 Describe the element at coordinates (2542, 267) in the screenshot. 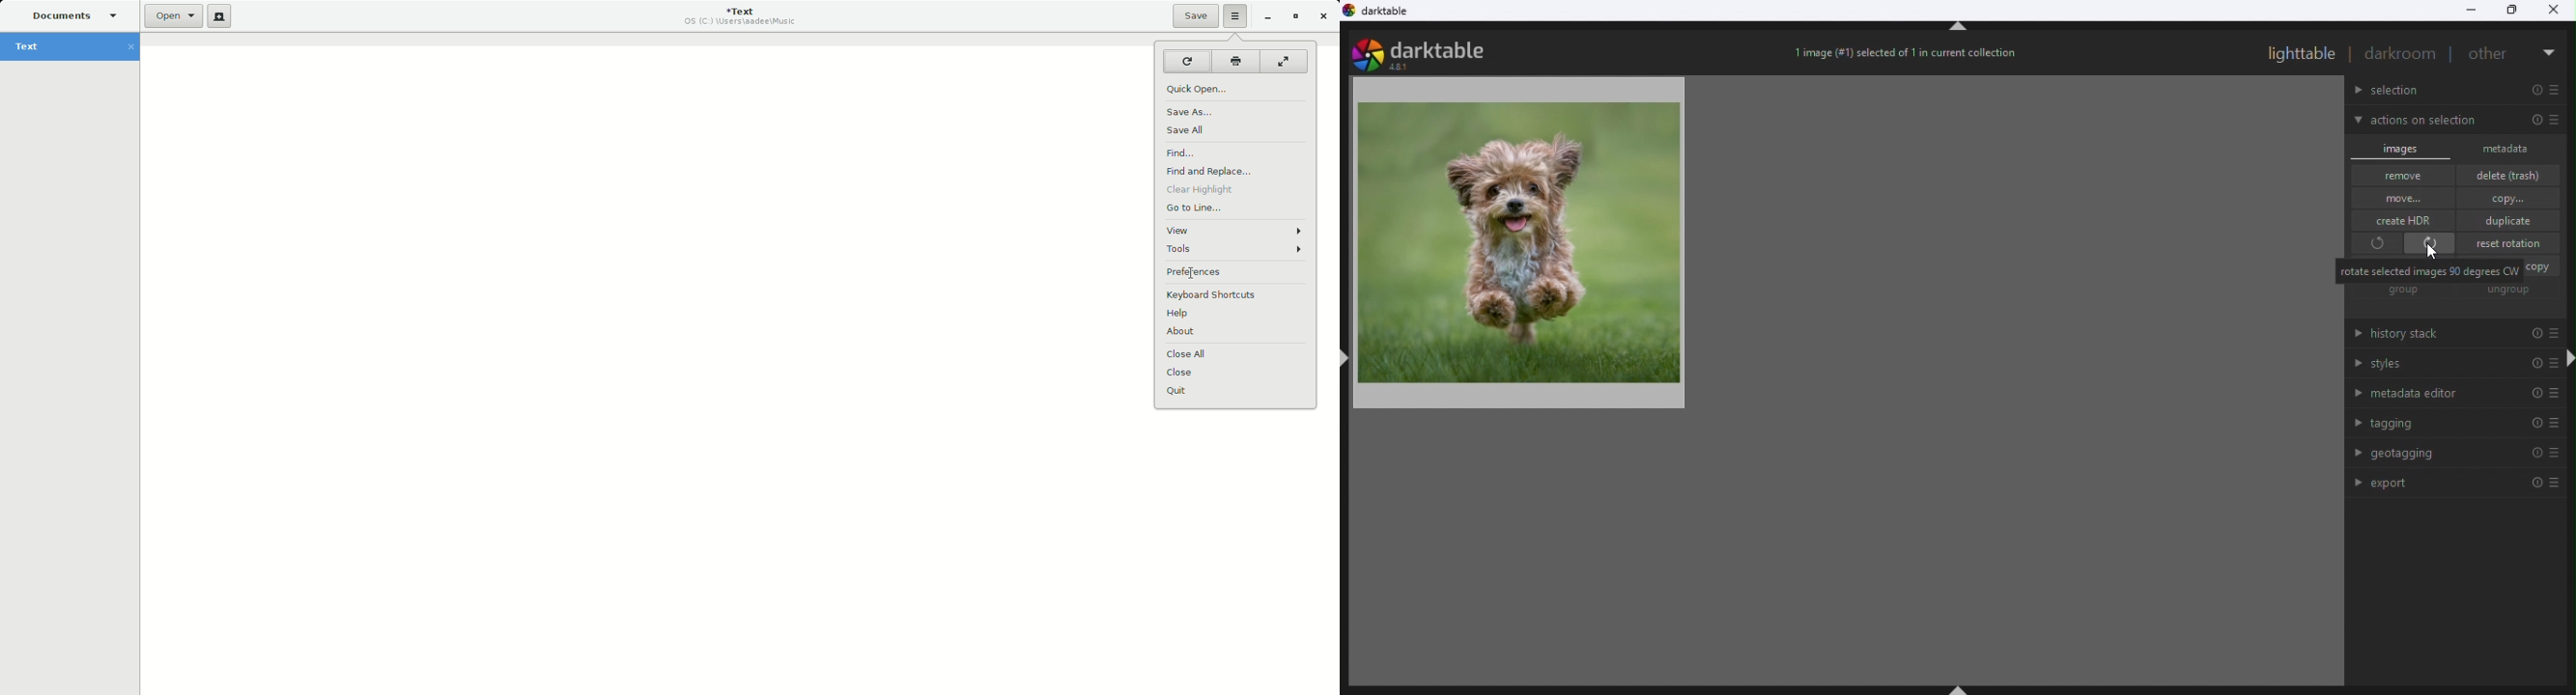

I see `copy` at that location.